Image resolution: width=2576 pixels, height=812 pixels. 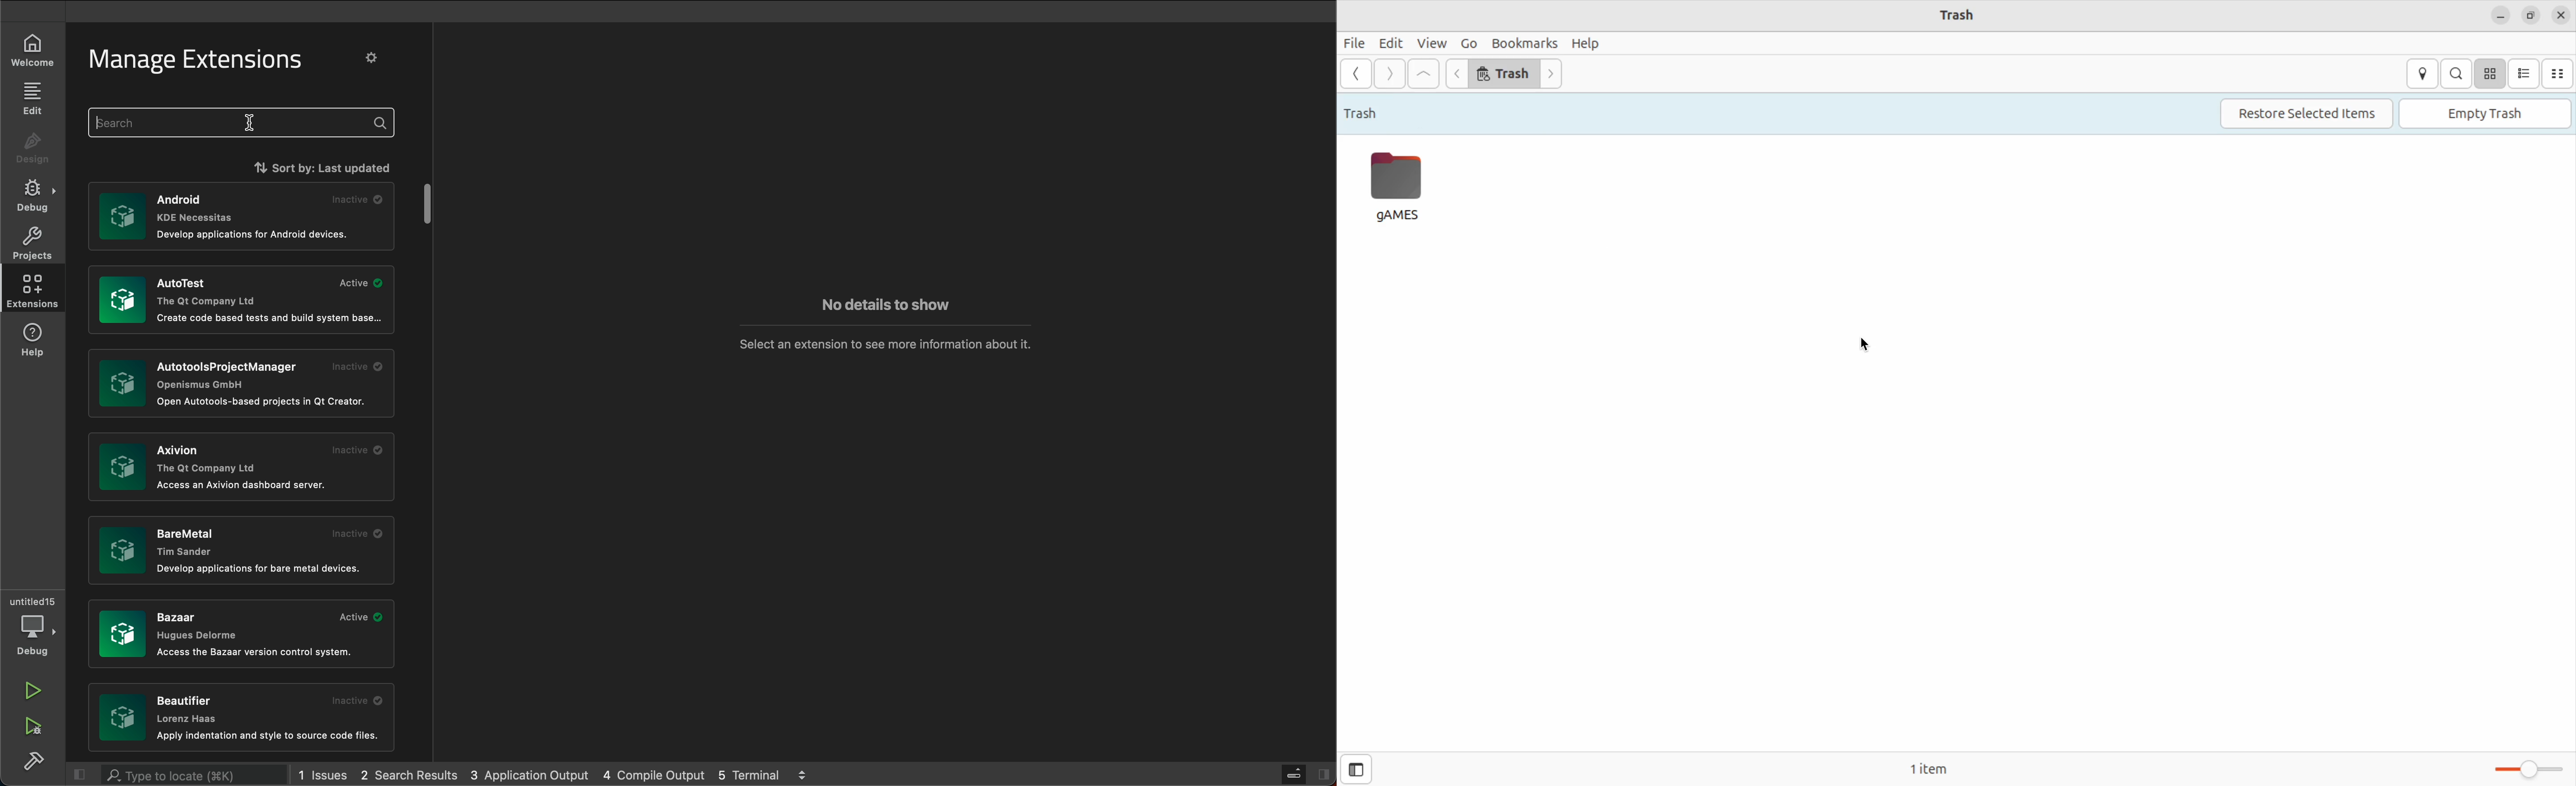 I want to click on logs, so click(x=557, y=774).